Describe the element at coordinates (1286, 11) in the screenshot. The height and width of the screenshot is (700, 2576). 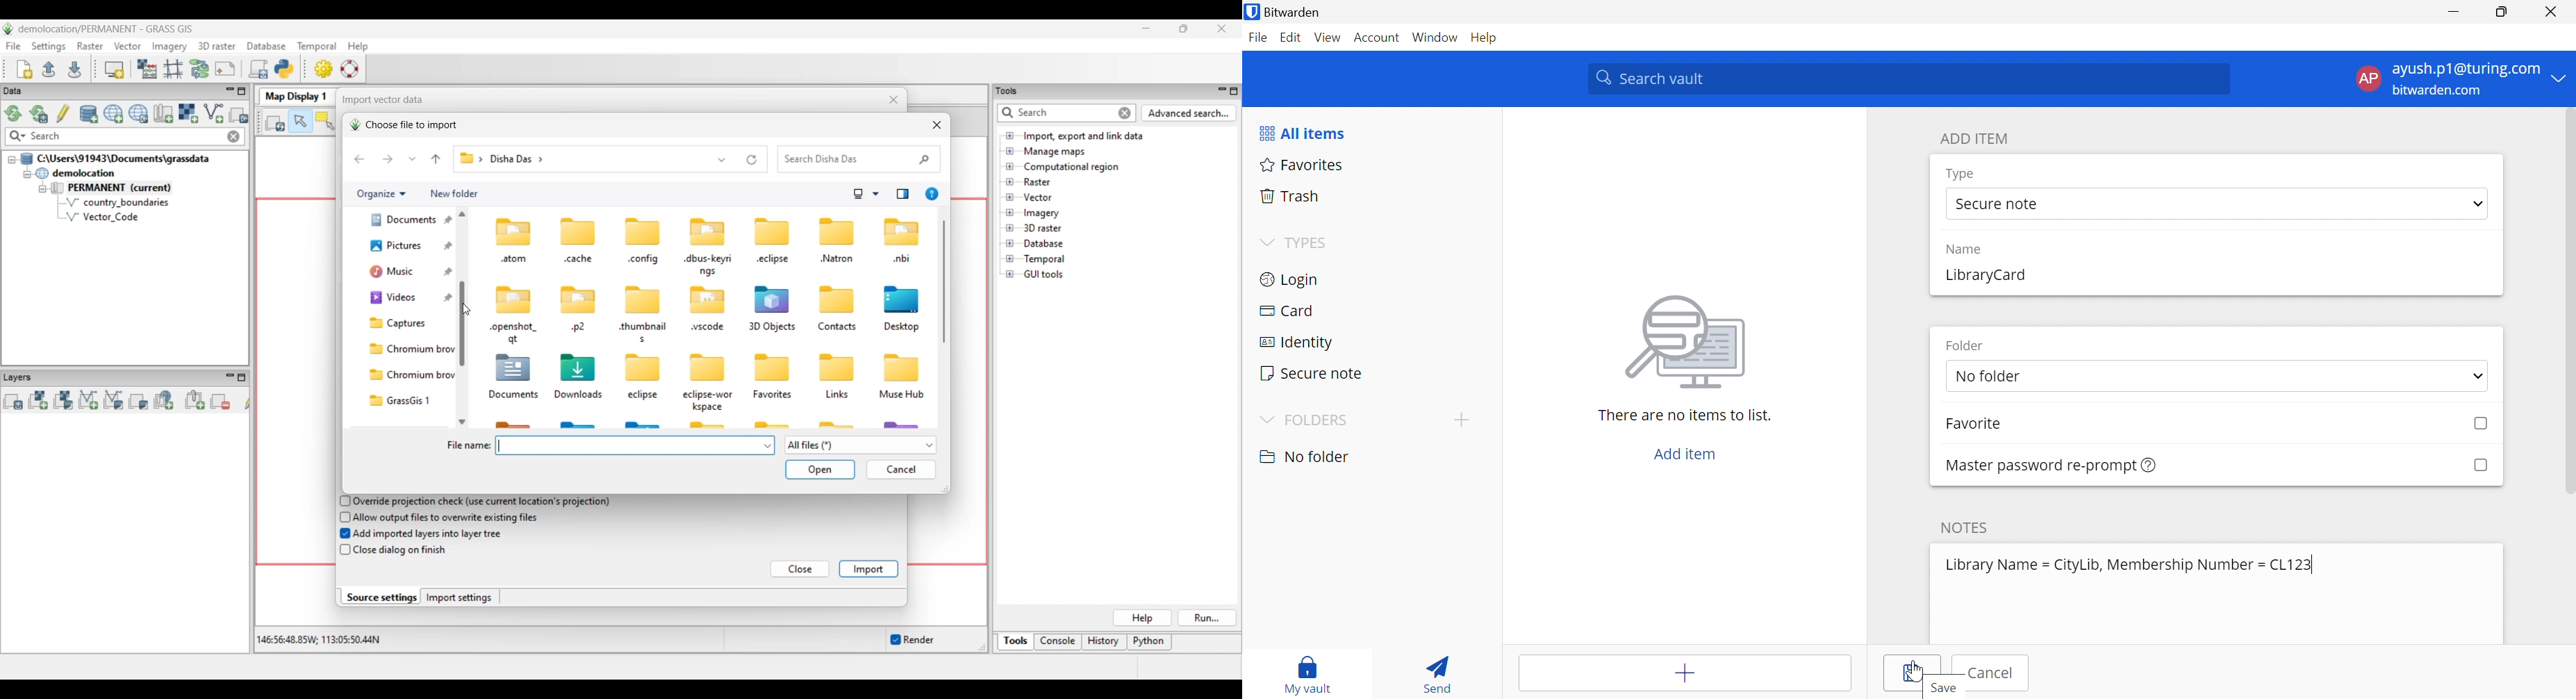
I see `Bitwarden` at that location.